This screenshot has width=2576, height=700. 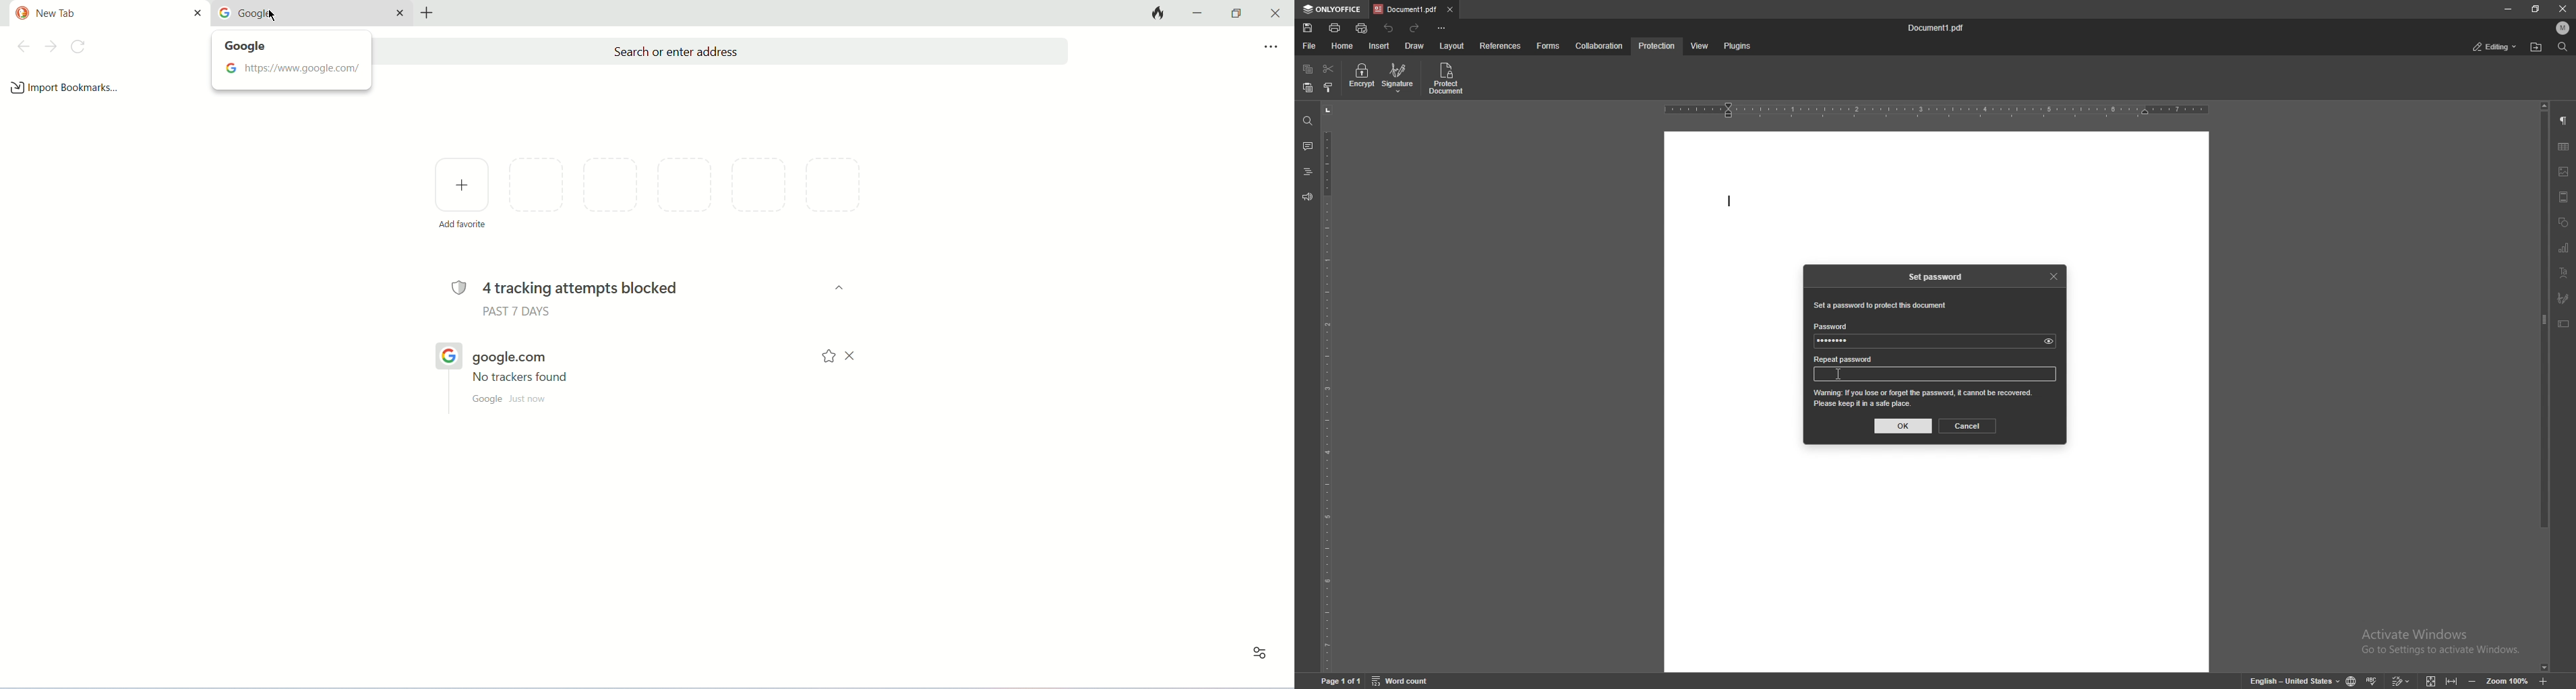 What do you see at coordinates (1342, 46) in the screenshot?
I see `home` at bounding box center [1342, 46].